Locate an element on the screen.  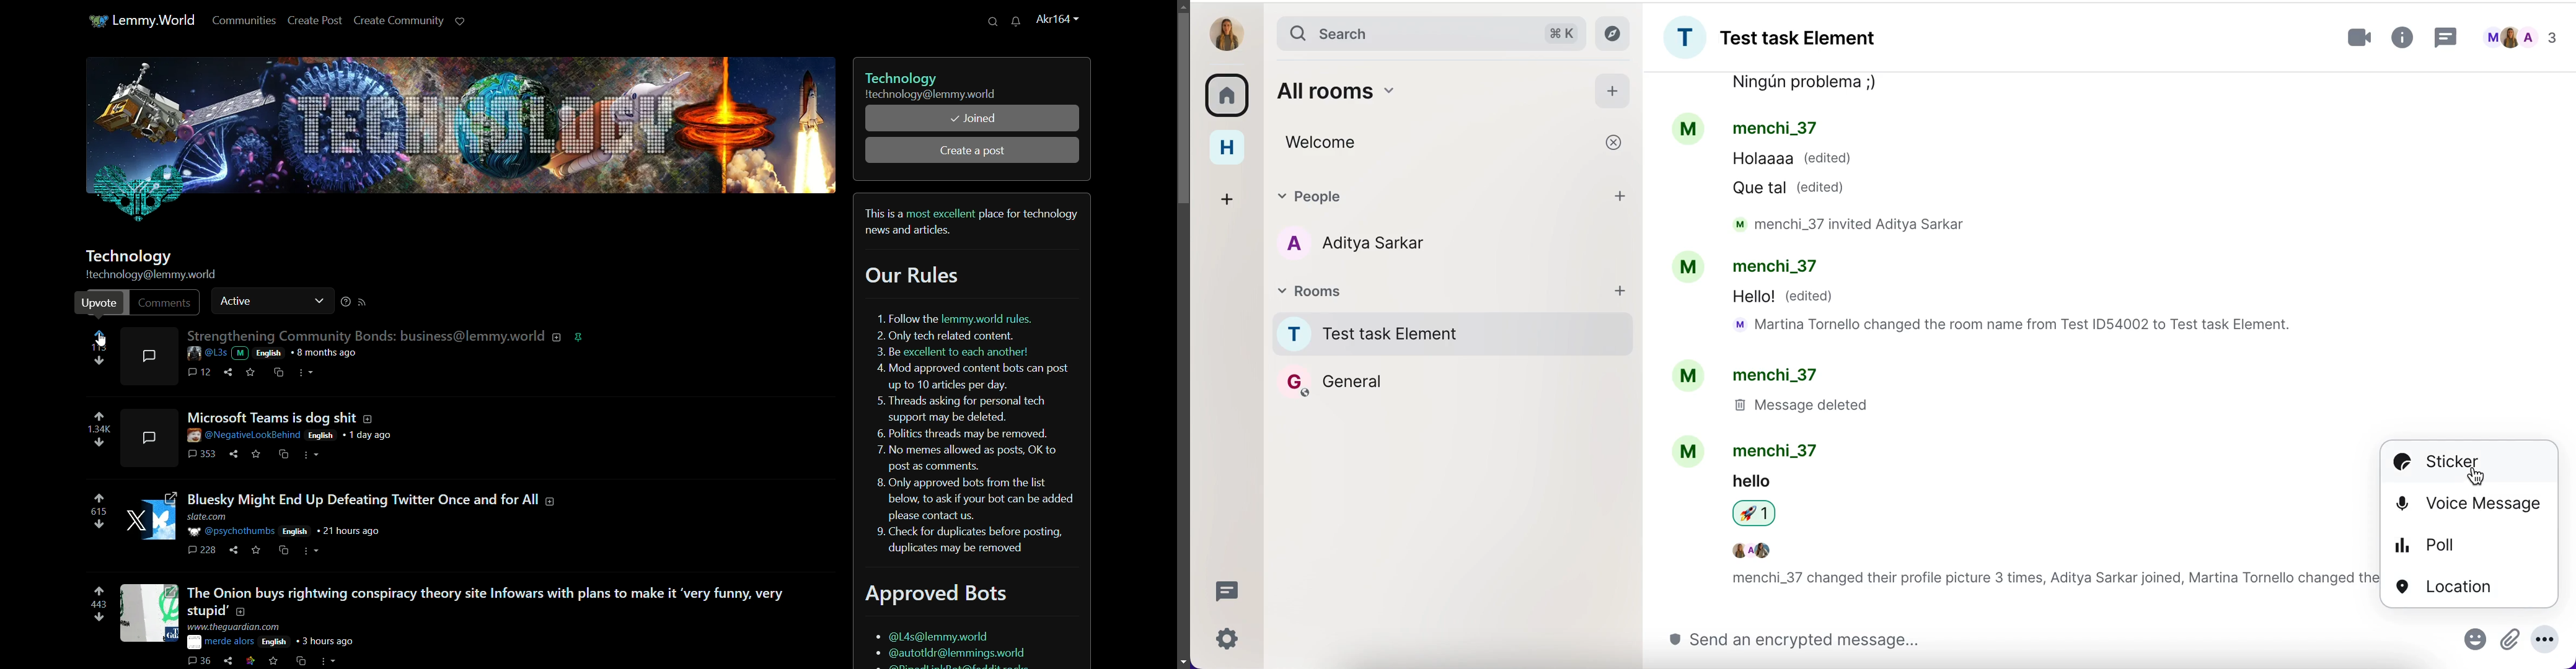
search is located at coordinates (991, 22).